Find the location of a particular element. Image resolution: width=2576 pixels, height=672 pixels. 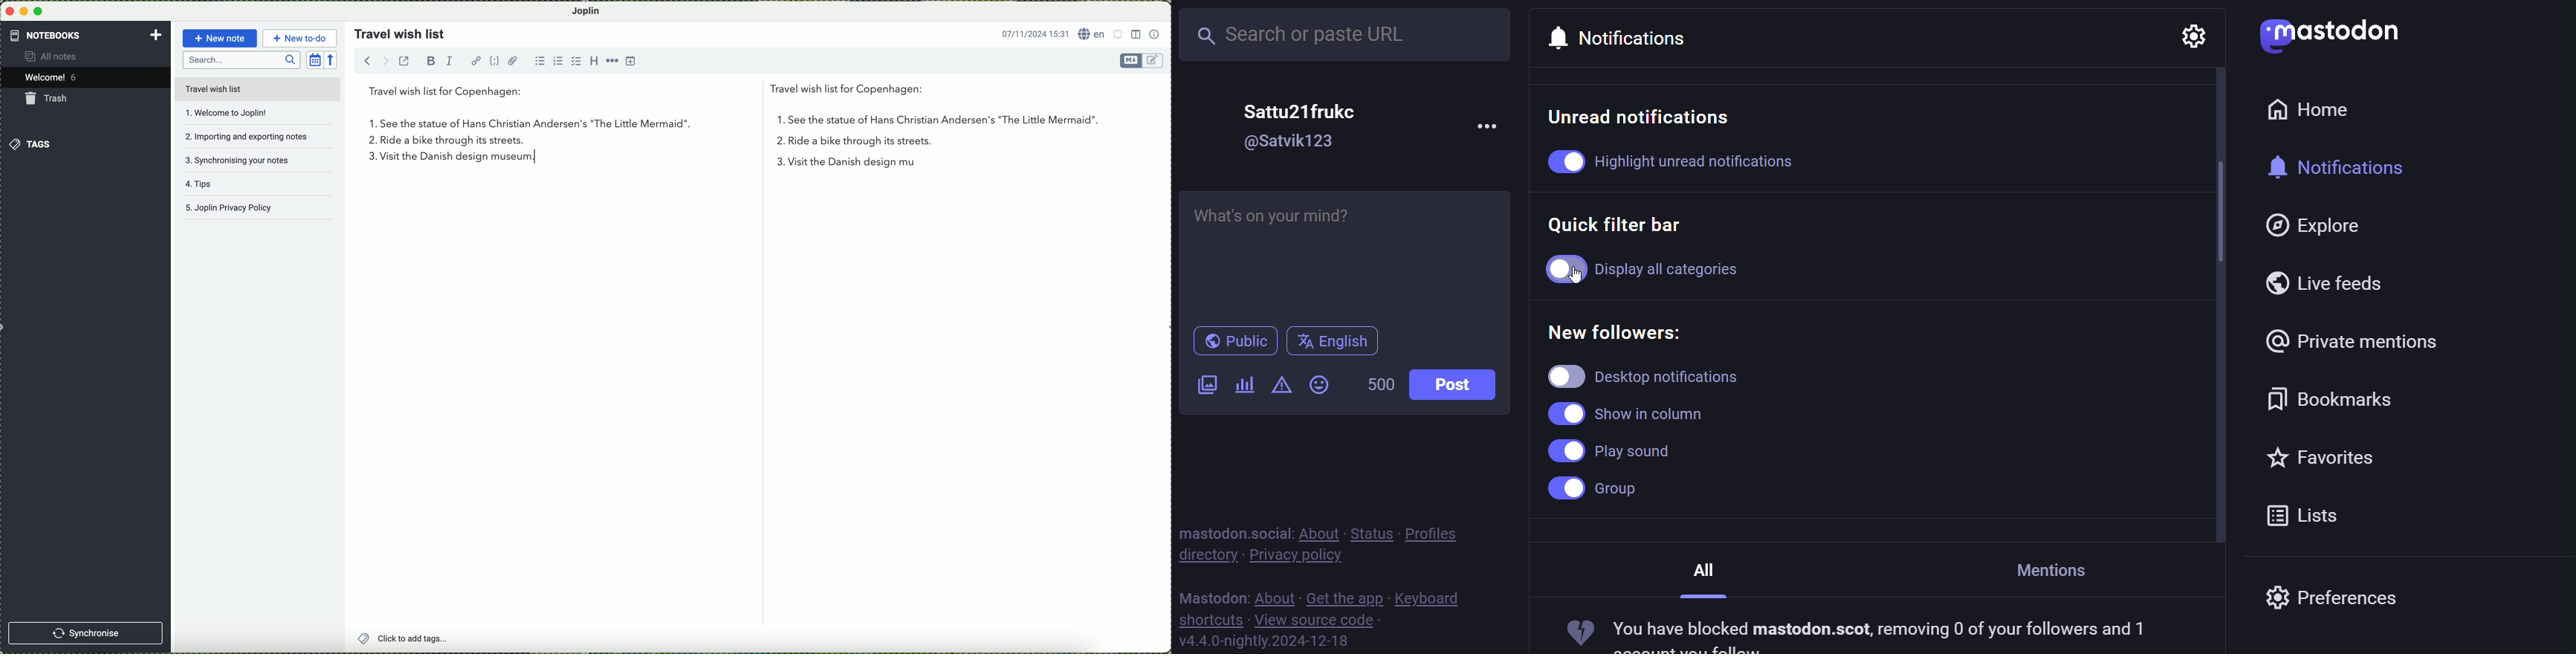

toggle sort order field is located at coordinates (314, 59).